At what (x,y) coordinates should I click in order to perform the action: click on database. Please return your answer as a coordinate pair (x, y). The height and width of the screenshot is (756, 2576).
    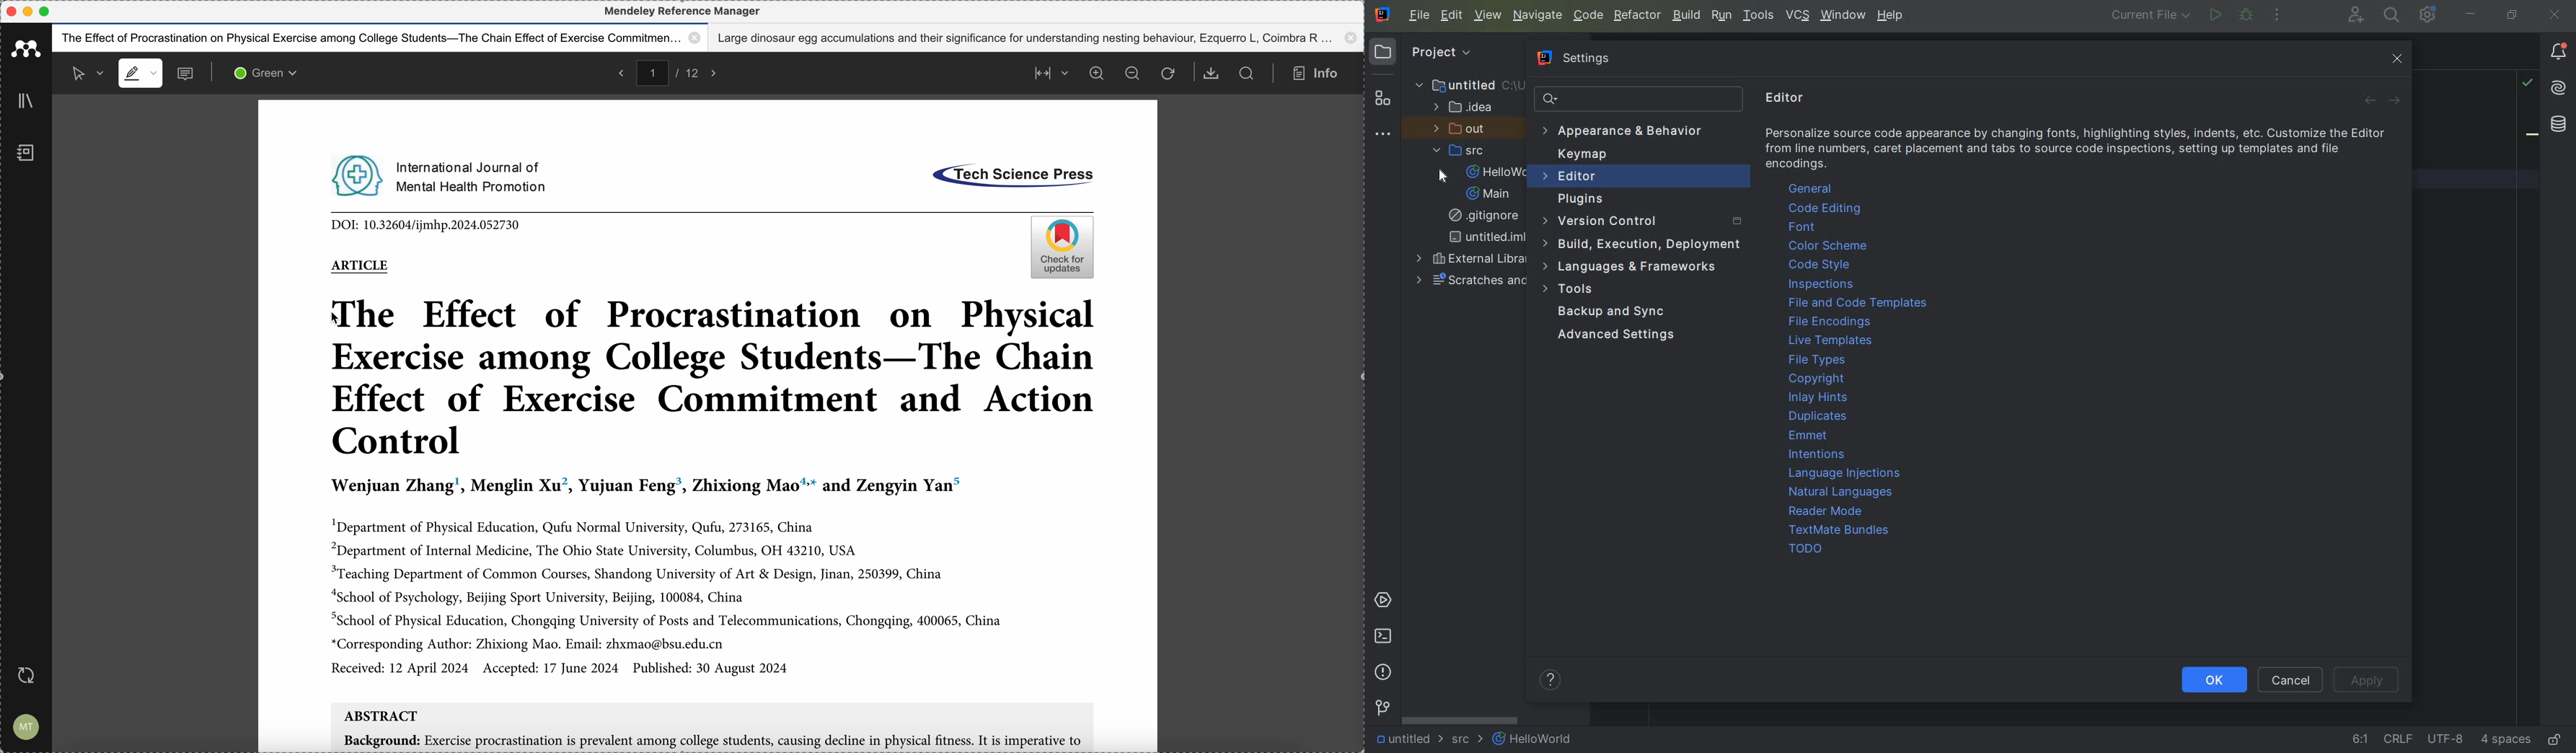
    Looking at the image, I should click on (2558, 125).